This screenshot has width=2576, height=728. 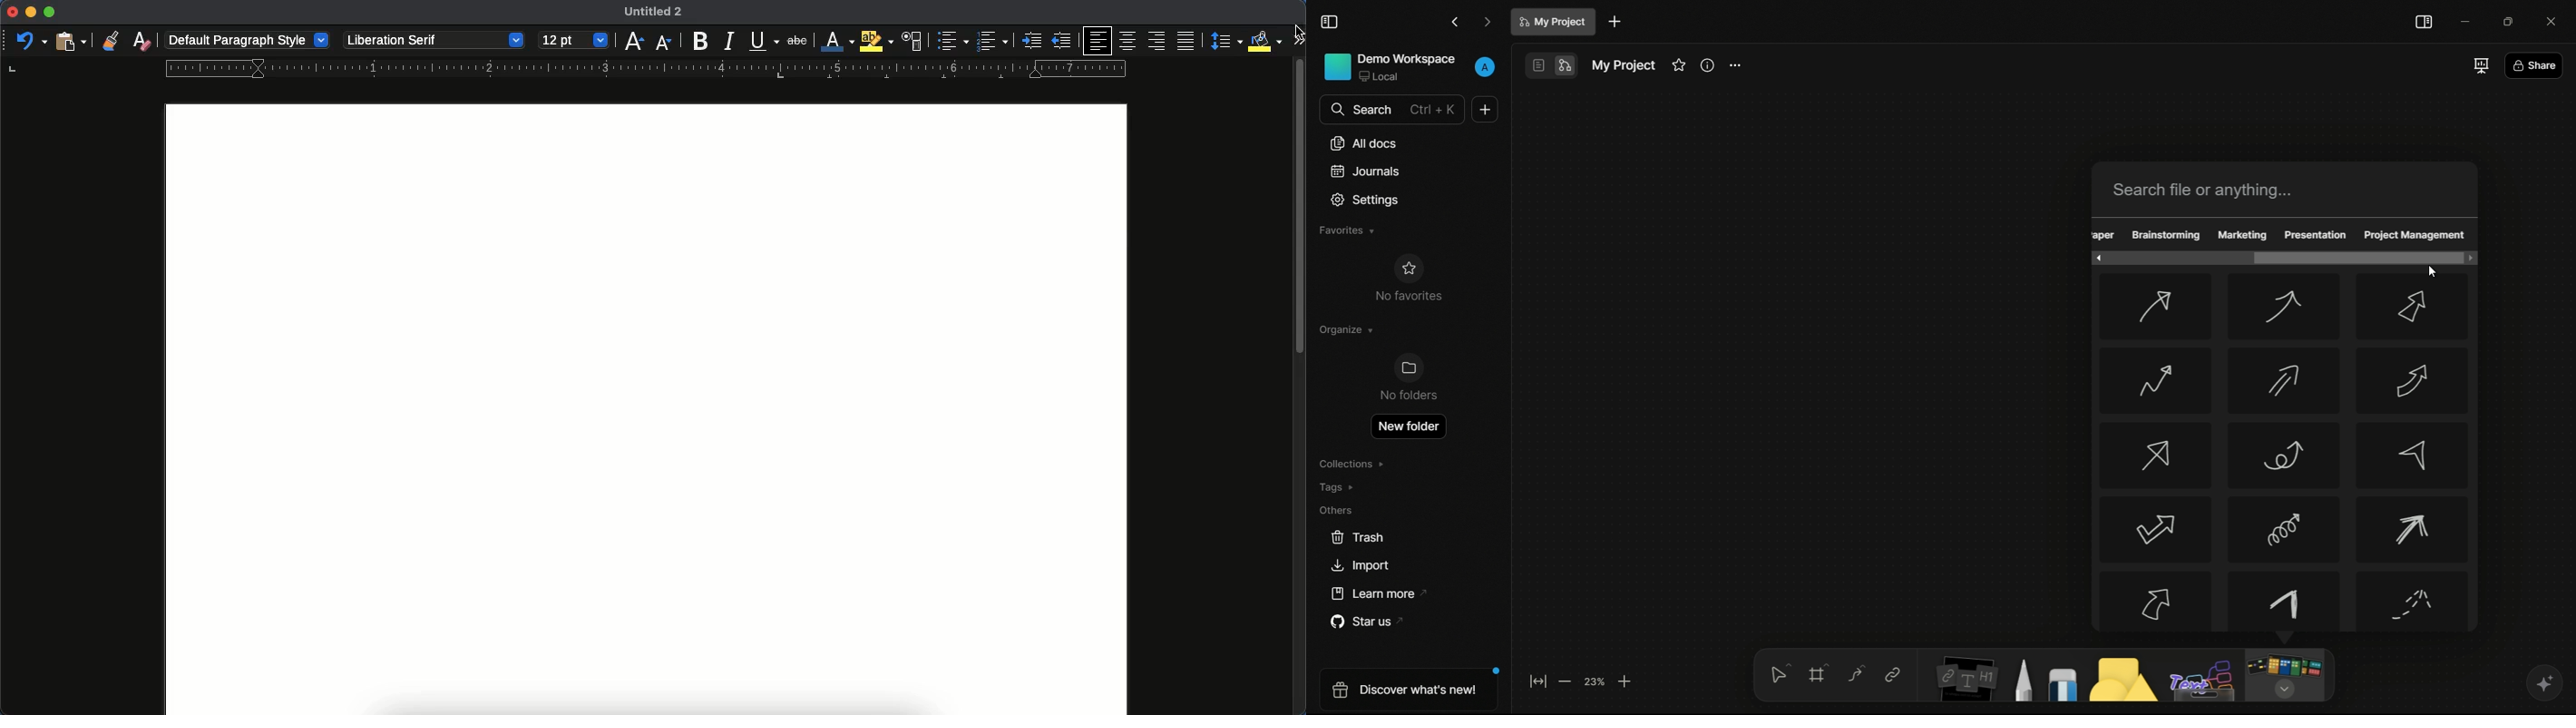 What do you see at coordinates (69, 41) in the screenshot?
I see `paste` at bounding box center [69, 41].